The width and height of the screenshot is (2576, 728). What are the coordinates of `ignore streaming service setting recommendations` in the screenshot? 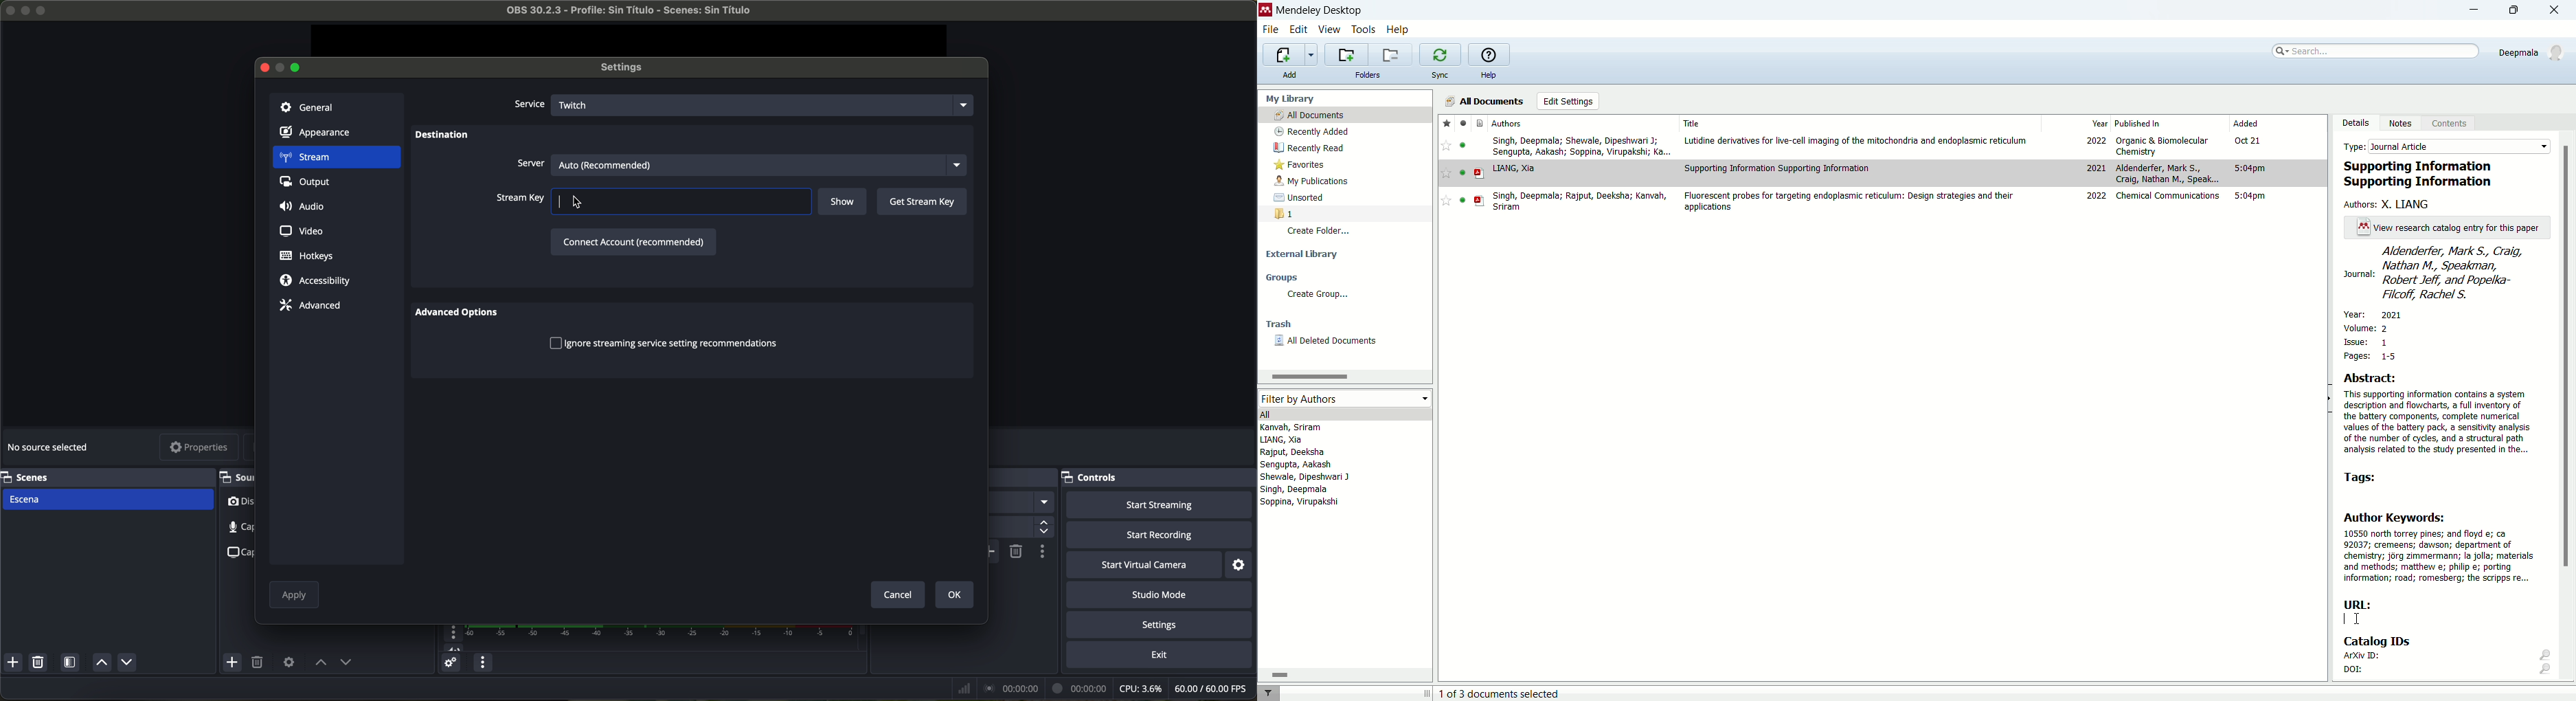 It's located at (663, 343).